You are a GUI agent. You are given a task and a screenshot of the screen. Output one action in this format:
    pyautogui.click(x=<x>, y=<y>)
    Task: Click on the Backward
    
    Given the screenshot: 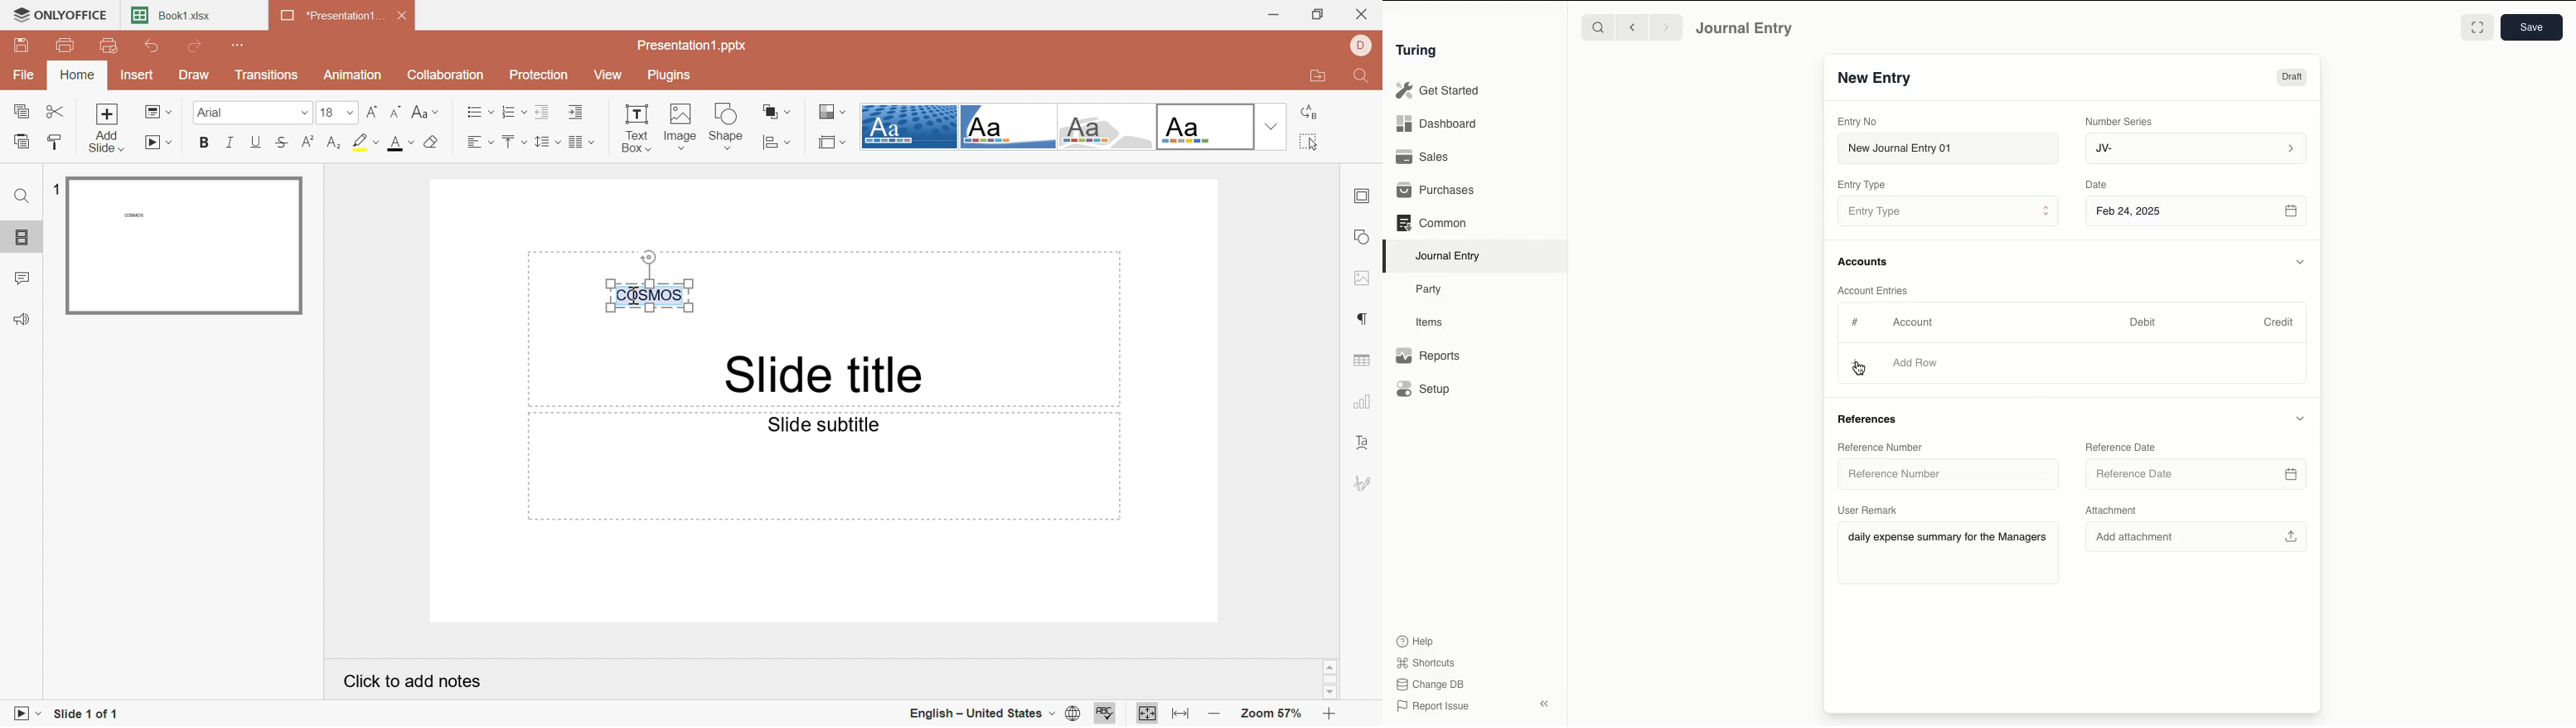 What is the action you would take?
    pyautogui.click(x=1632, y=27)
    